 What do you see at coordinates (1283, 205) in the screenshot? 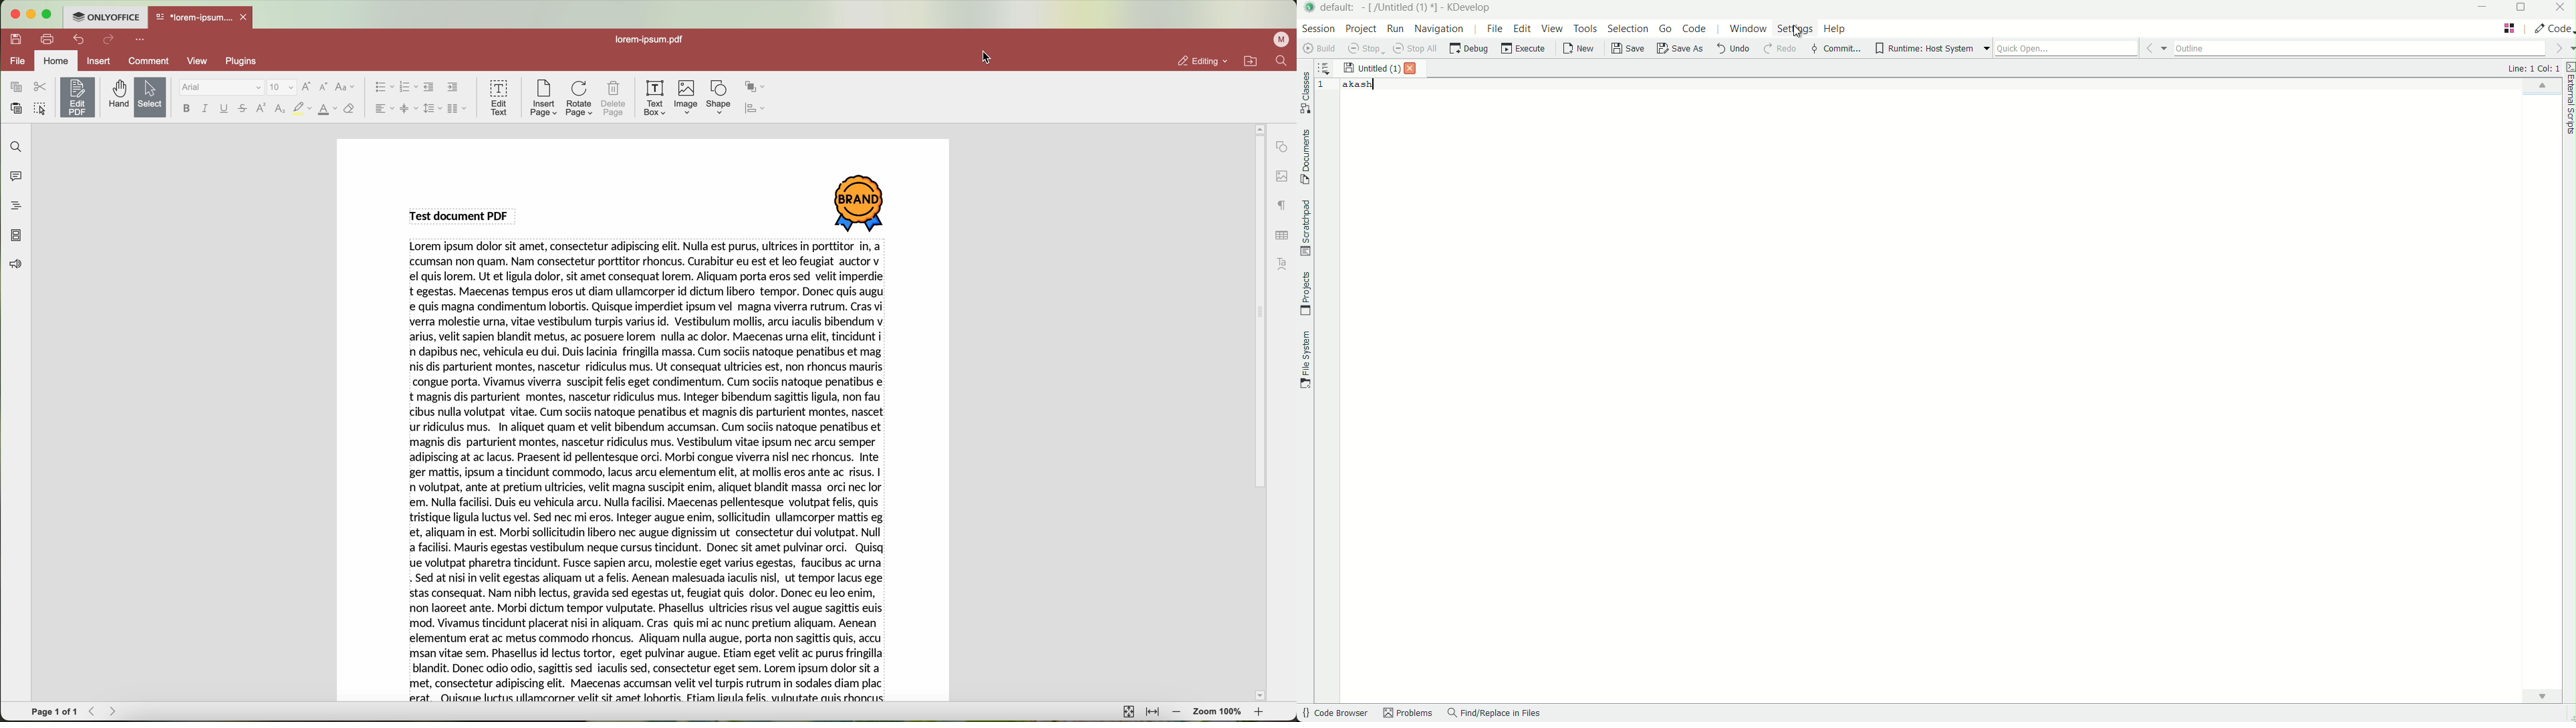
I see `paragraph settings` at bounding box center [1283, 205].